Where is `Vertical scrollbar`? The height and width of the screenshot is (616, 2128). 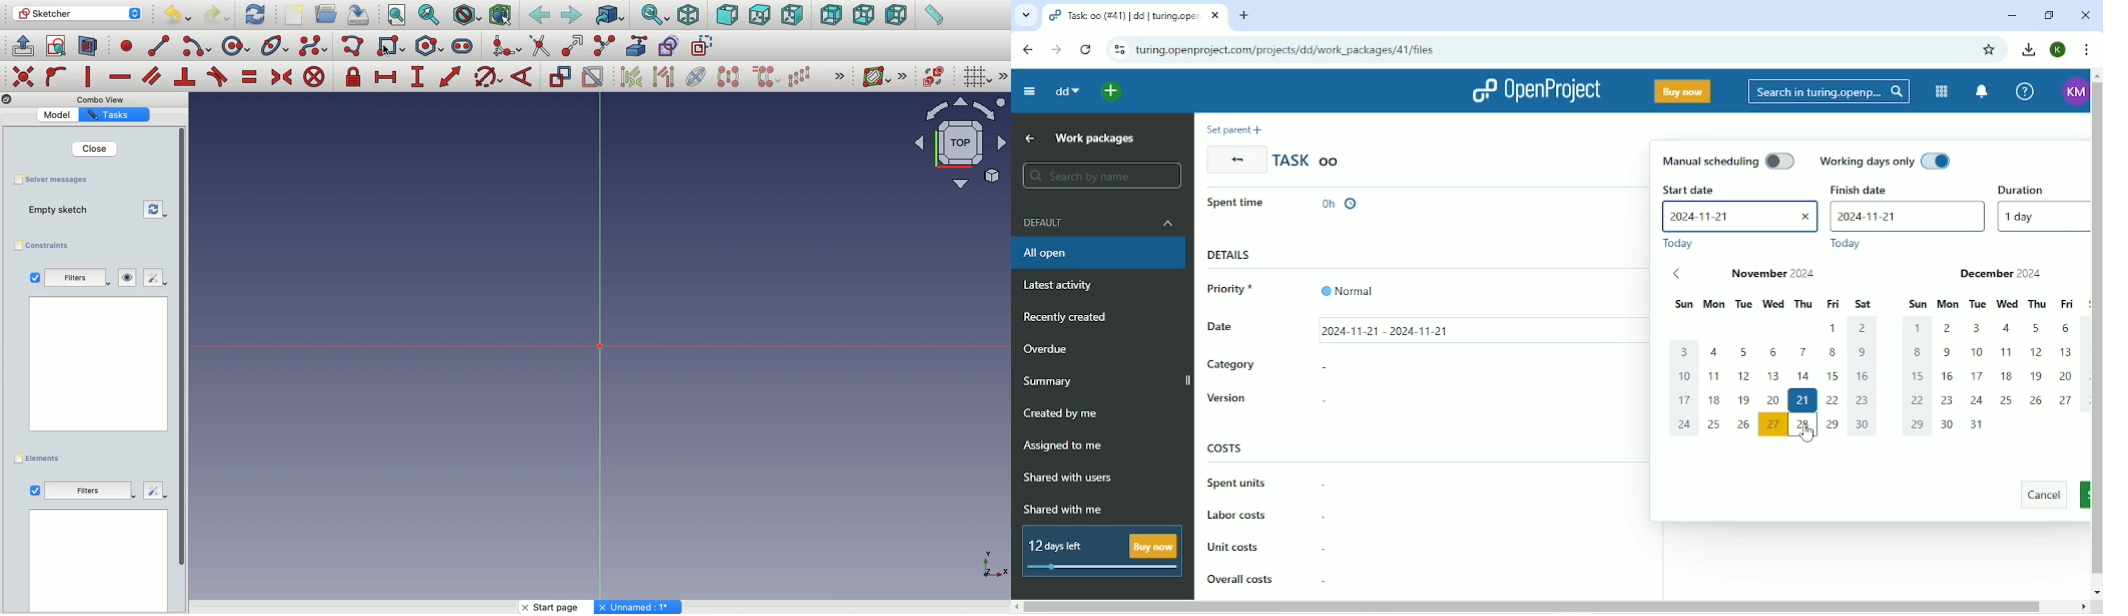
Vertical scrollbar is located at coordinates (2096, 330).